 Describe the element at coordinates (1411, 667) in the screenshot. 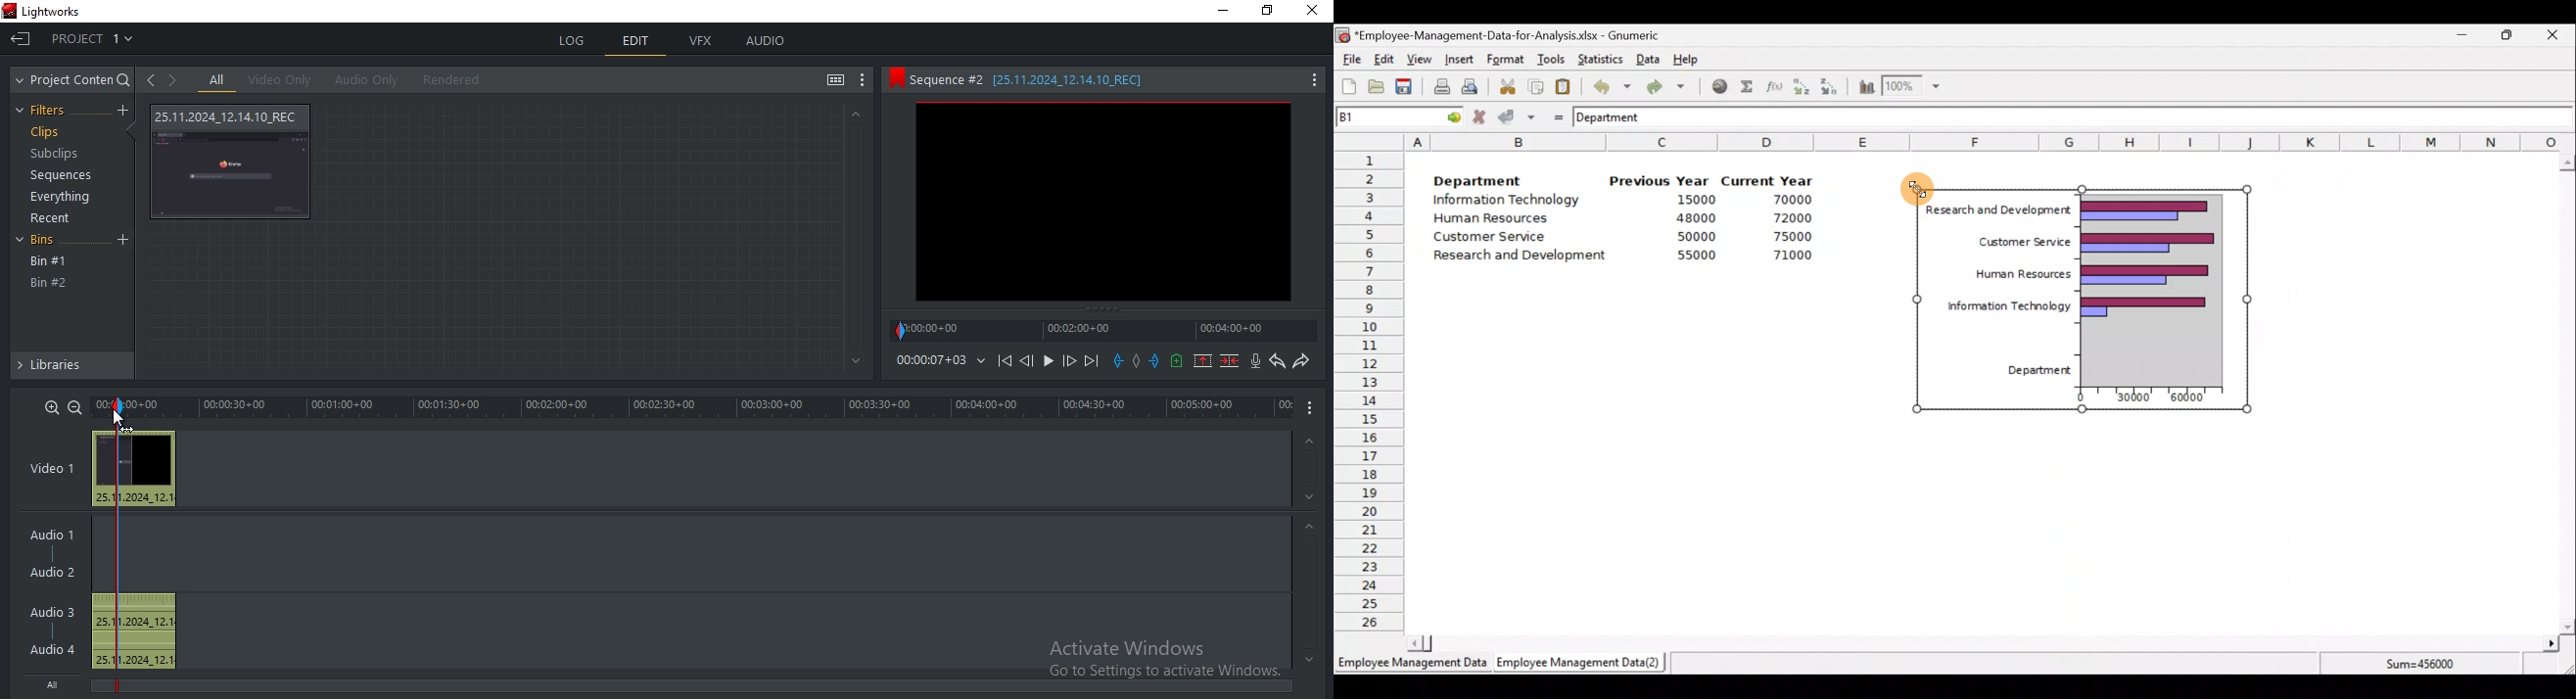

I see `Employee Management Data` at that location.